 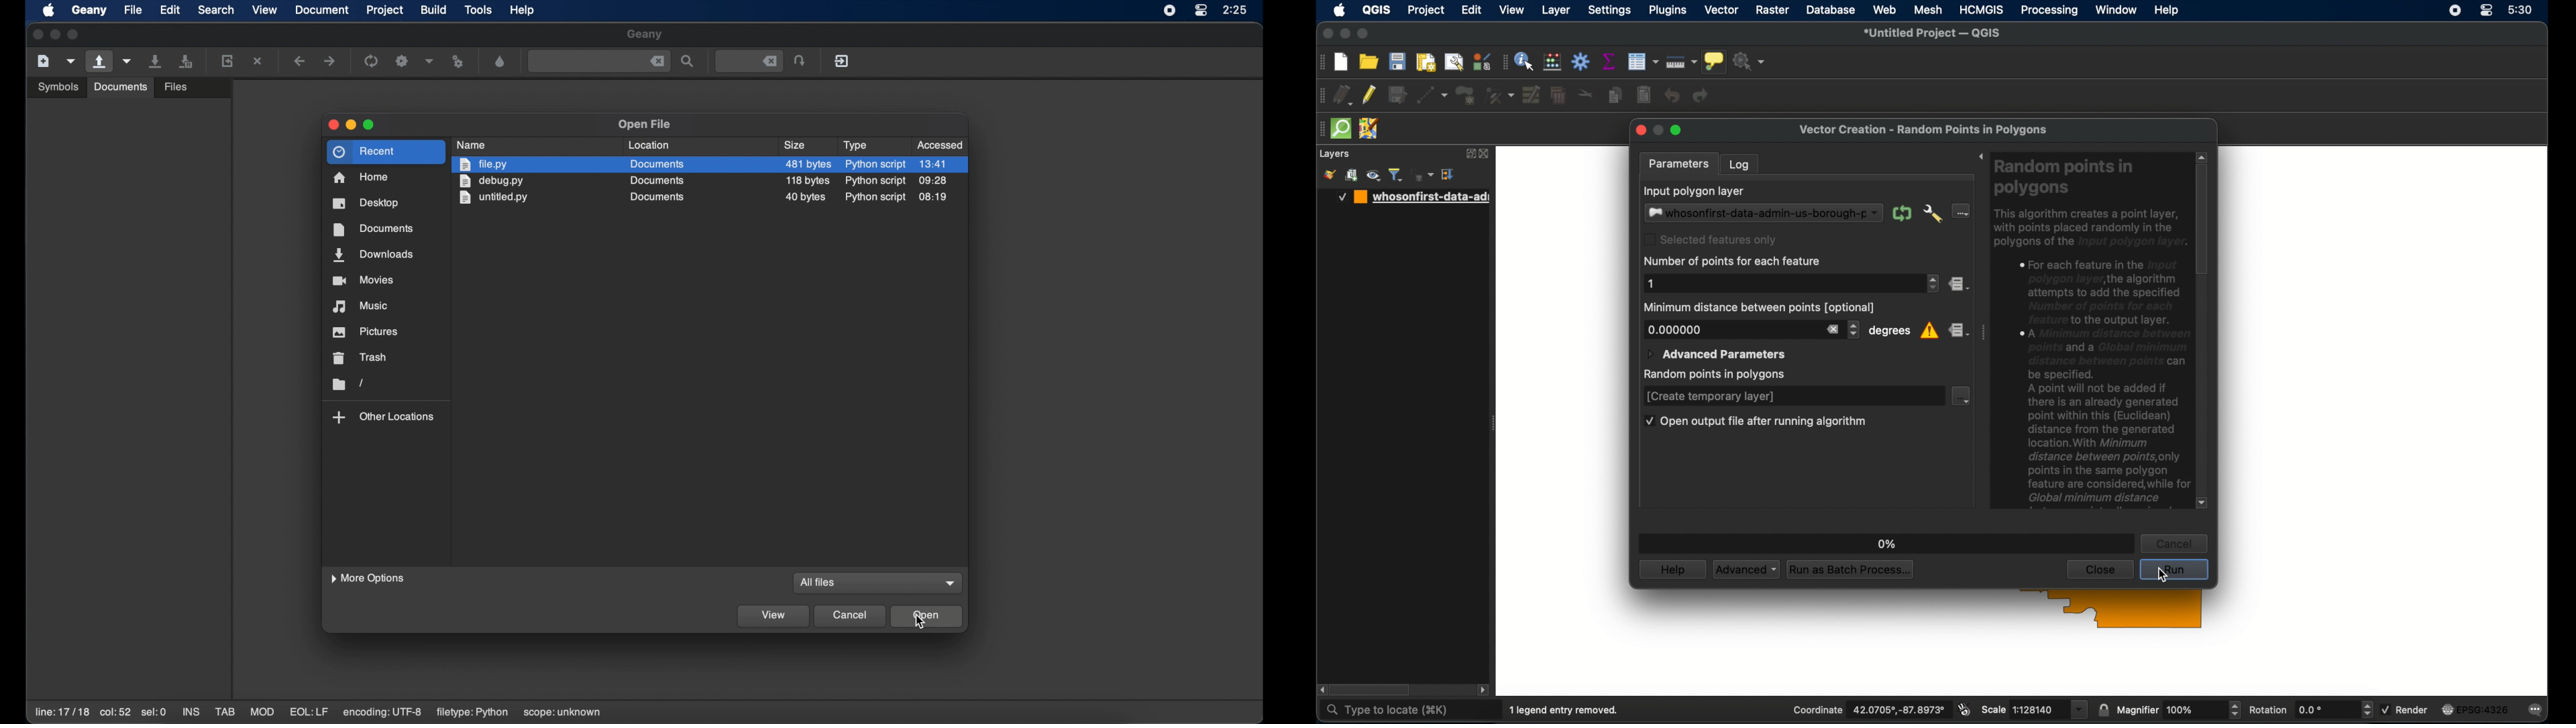 I want to click on scroll left arrow, so click(x=1321, y=690).